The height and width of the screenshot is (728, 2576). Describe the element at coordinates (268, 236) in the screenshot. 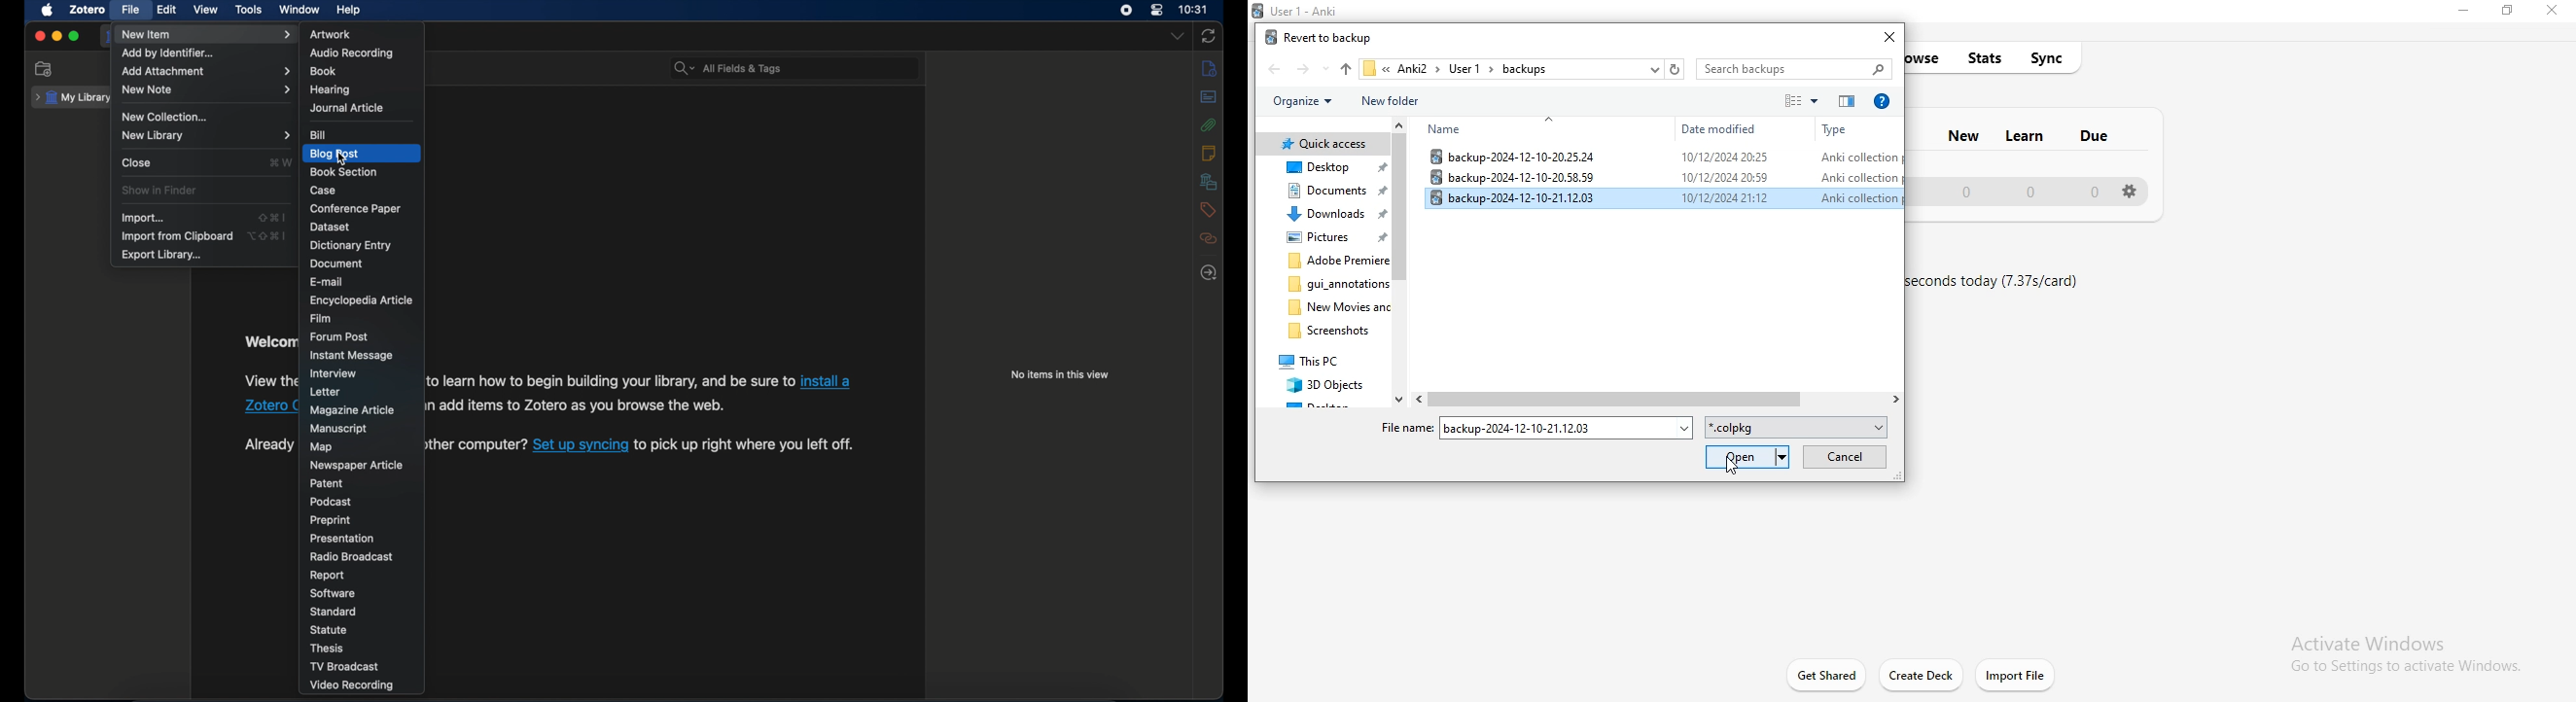

I see `shortcut` at that location.